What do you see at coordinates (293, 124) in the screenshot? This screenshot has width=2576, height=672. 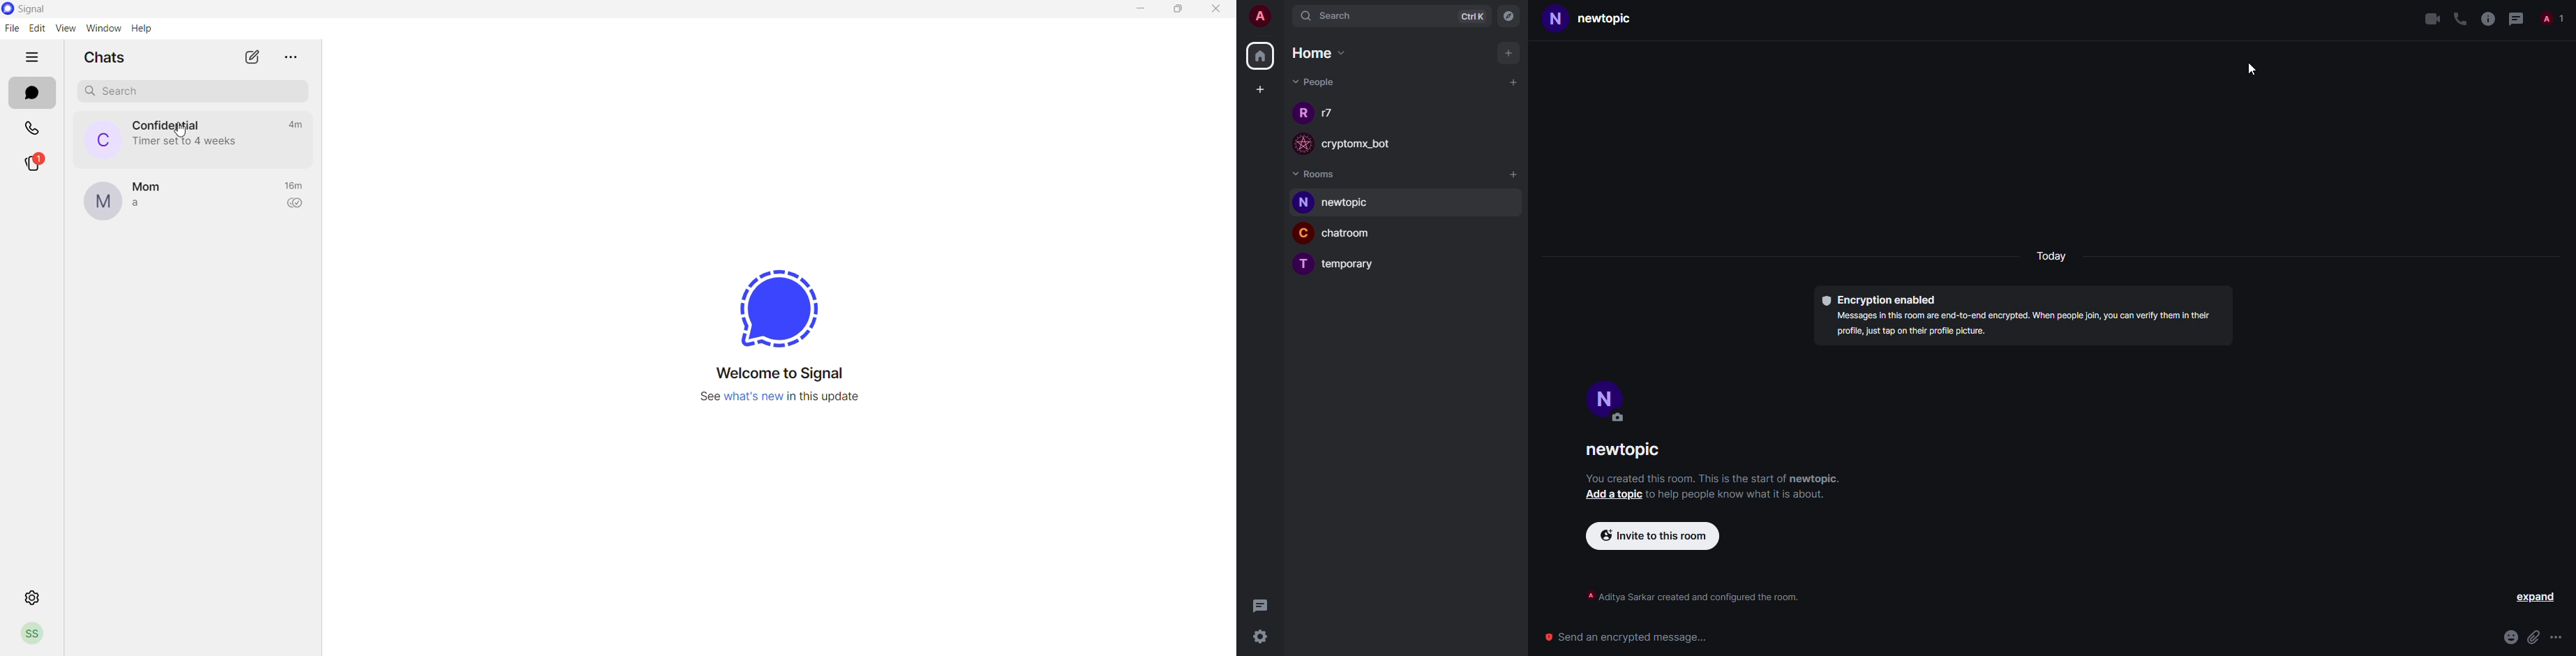 I see `last message timeframe` at bounding box center [293, 124].